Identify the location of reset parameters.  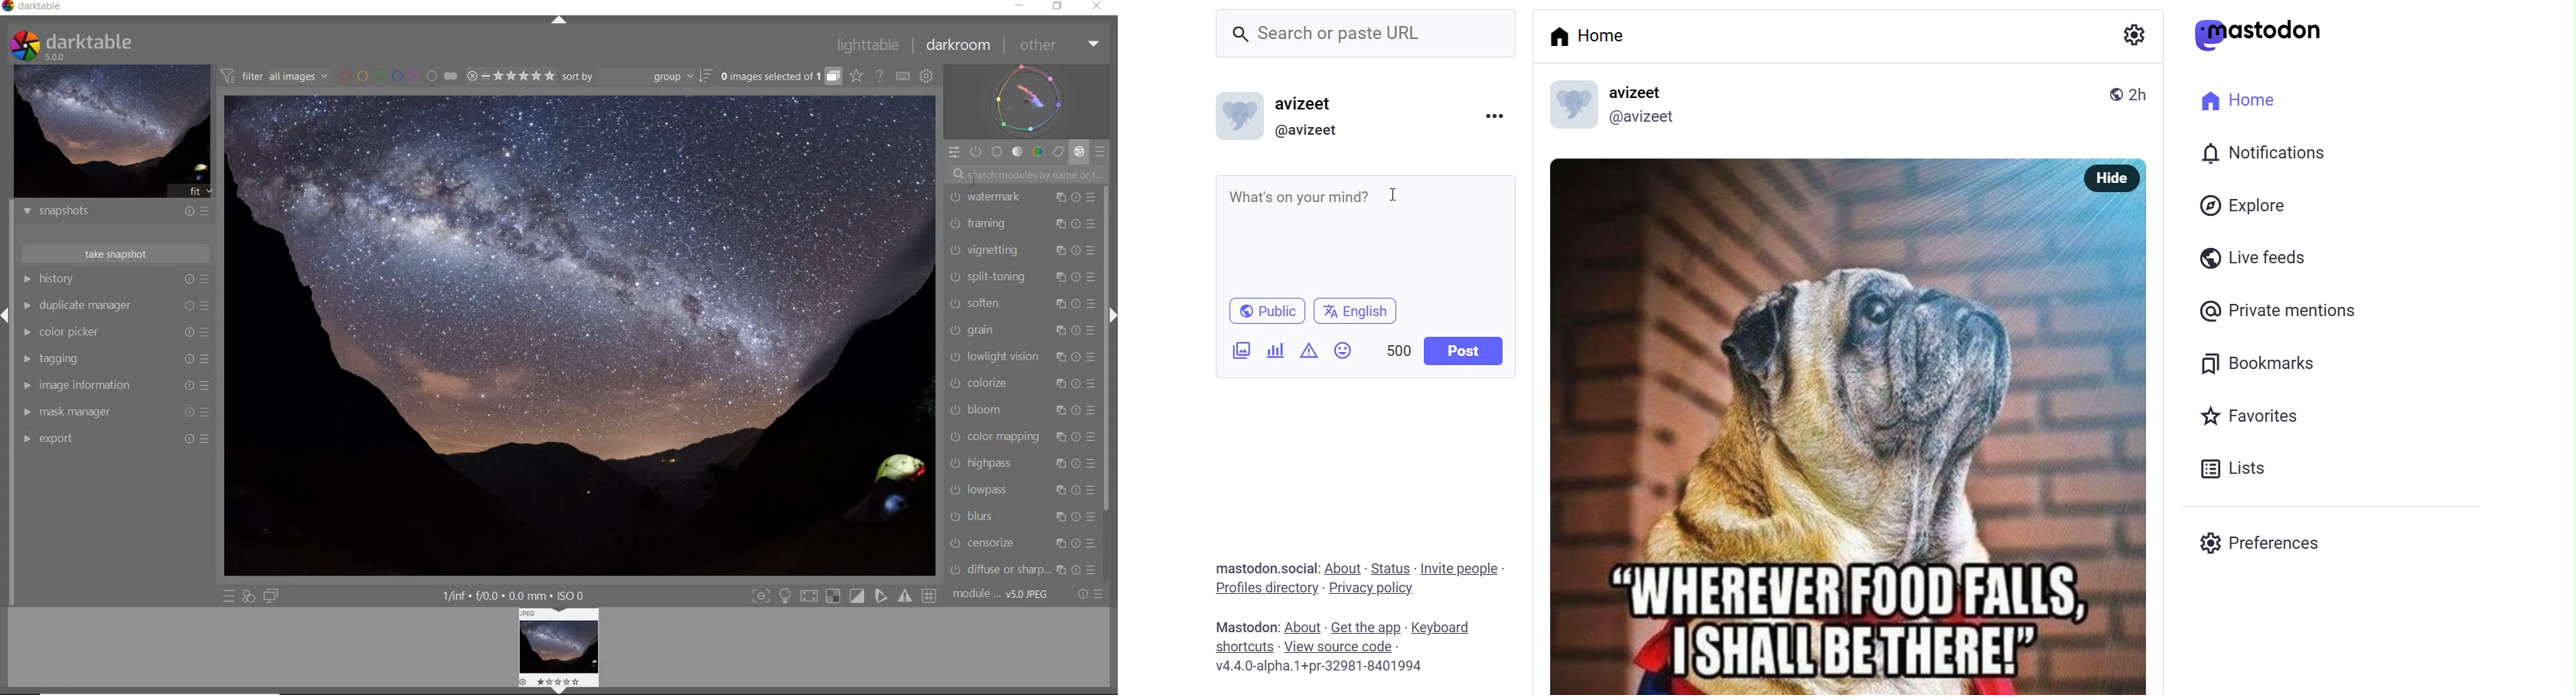
(1073, 304).